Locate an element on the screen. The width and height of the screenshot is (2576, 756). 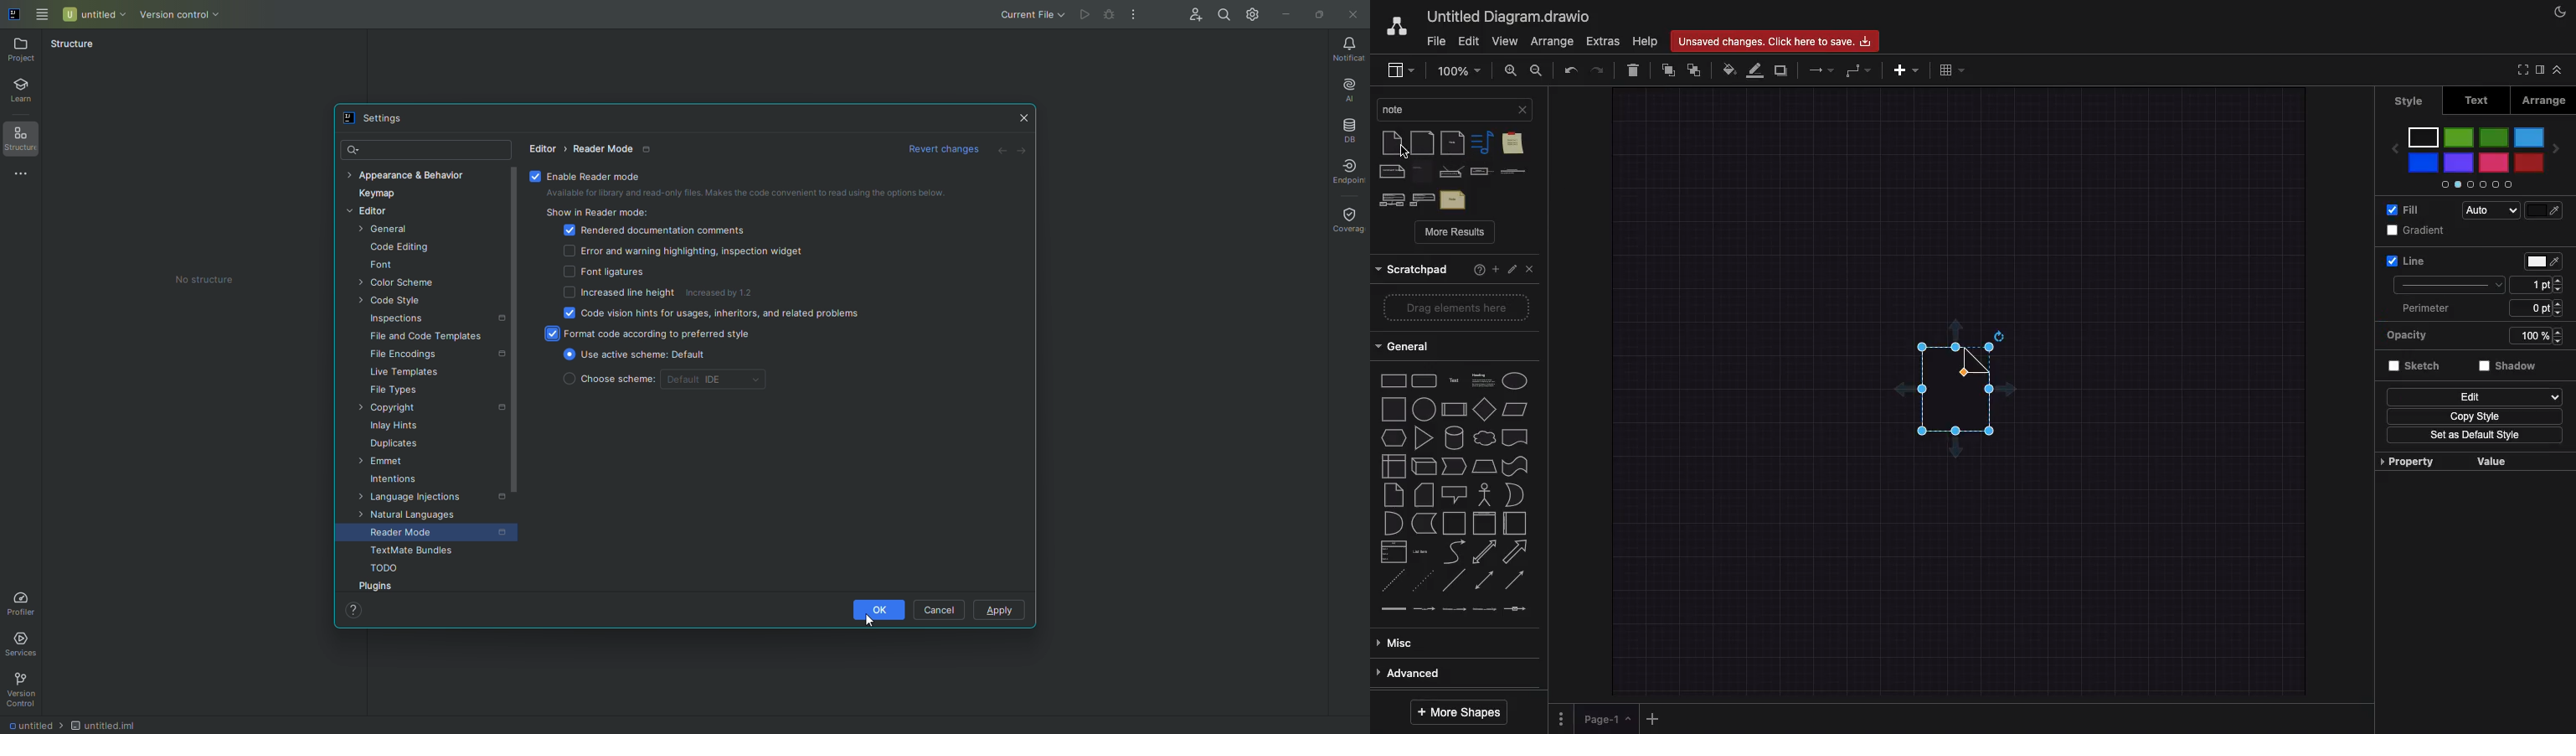
increase line width is located at coordinates (2559, 278).